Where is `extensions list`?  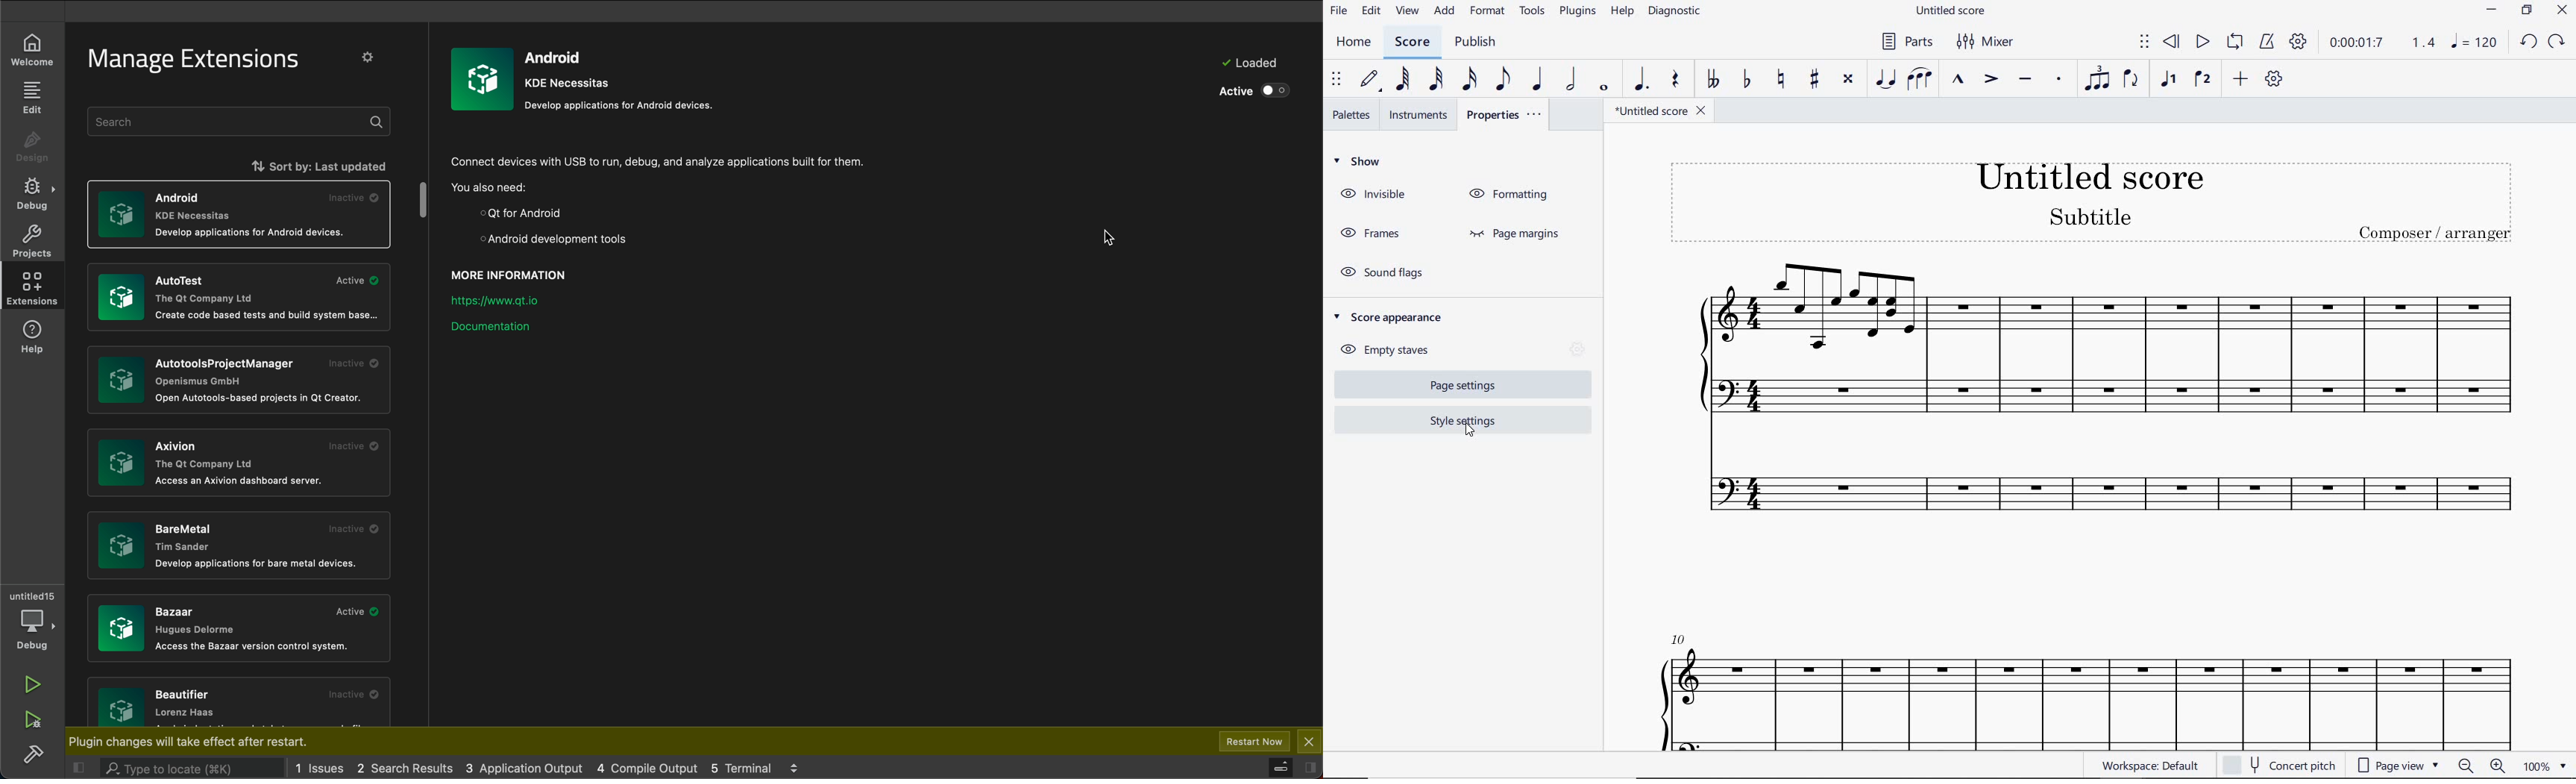
extensions list is located at coordinates (241, 703).